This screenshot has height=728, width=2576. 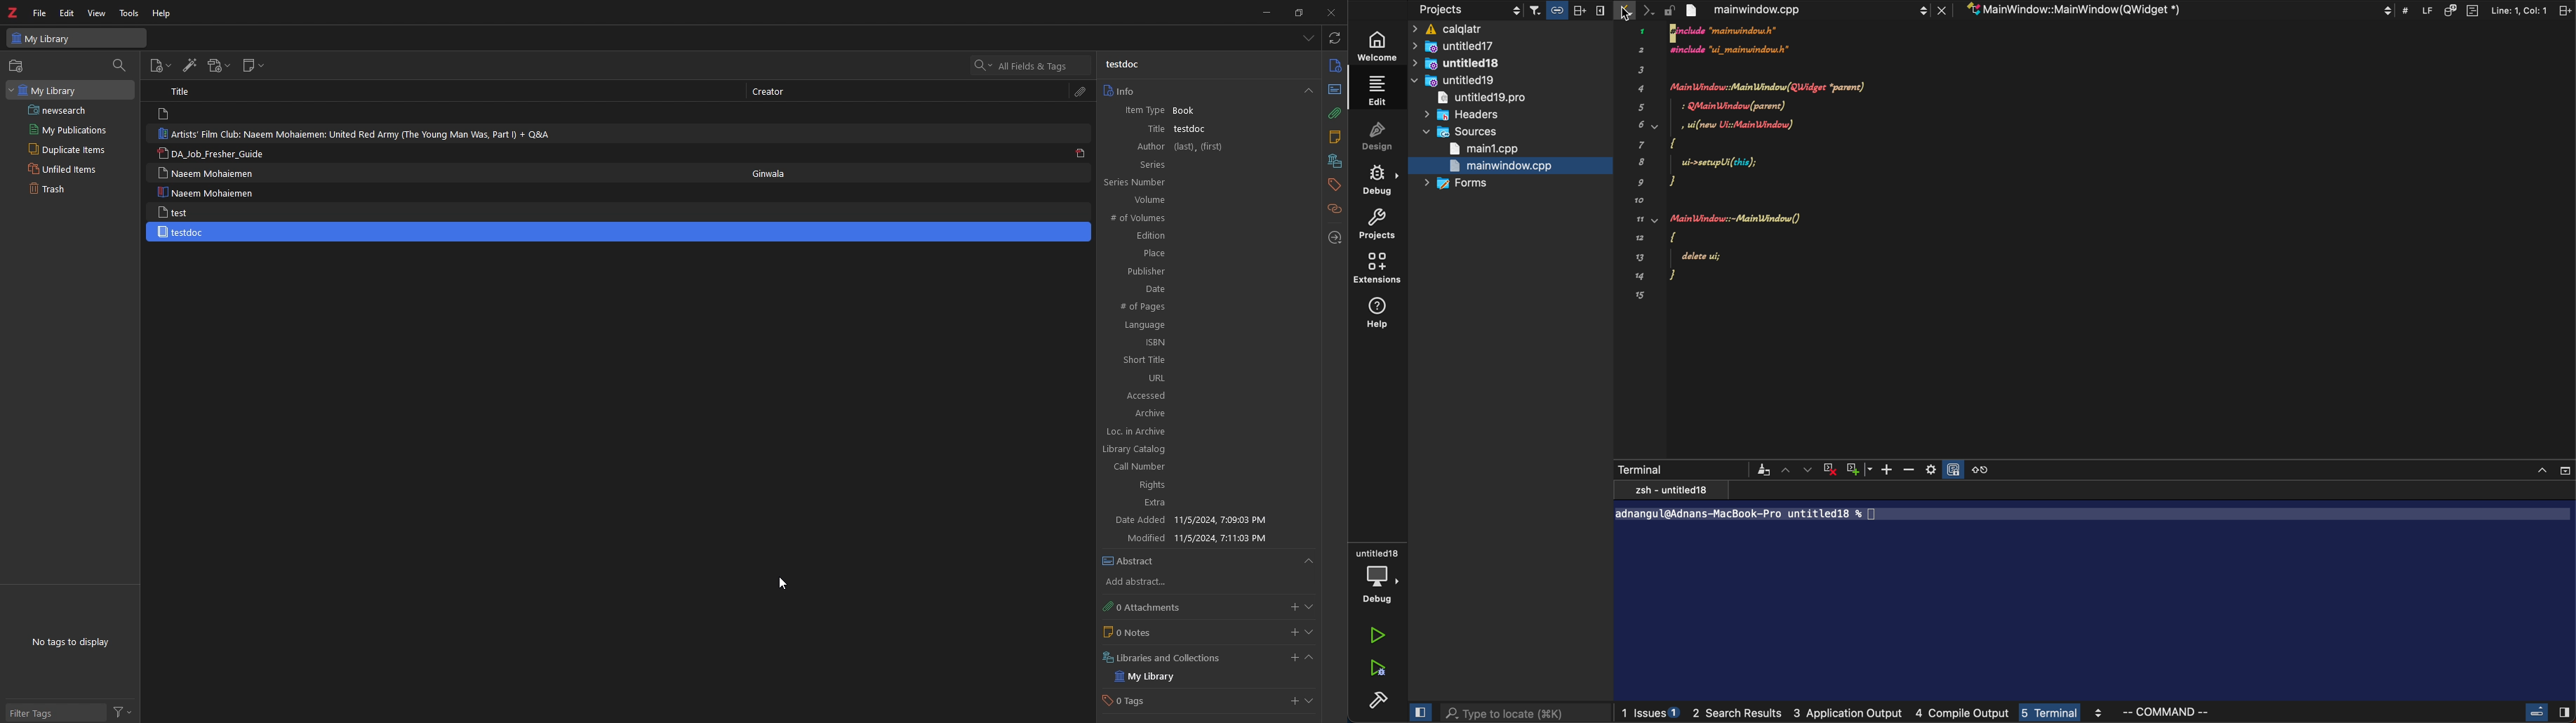 What do you see at coordinates (218, 154) in the screenshot?
I see `DA_Job_Fresher_Guide` at bounding box center [218, 154].